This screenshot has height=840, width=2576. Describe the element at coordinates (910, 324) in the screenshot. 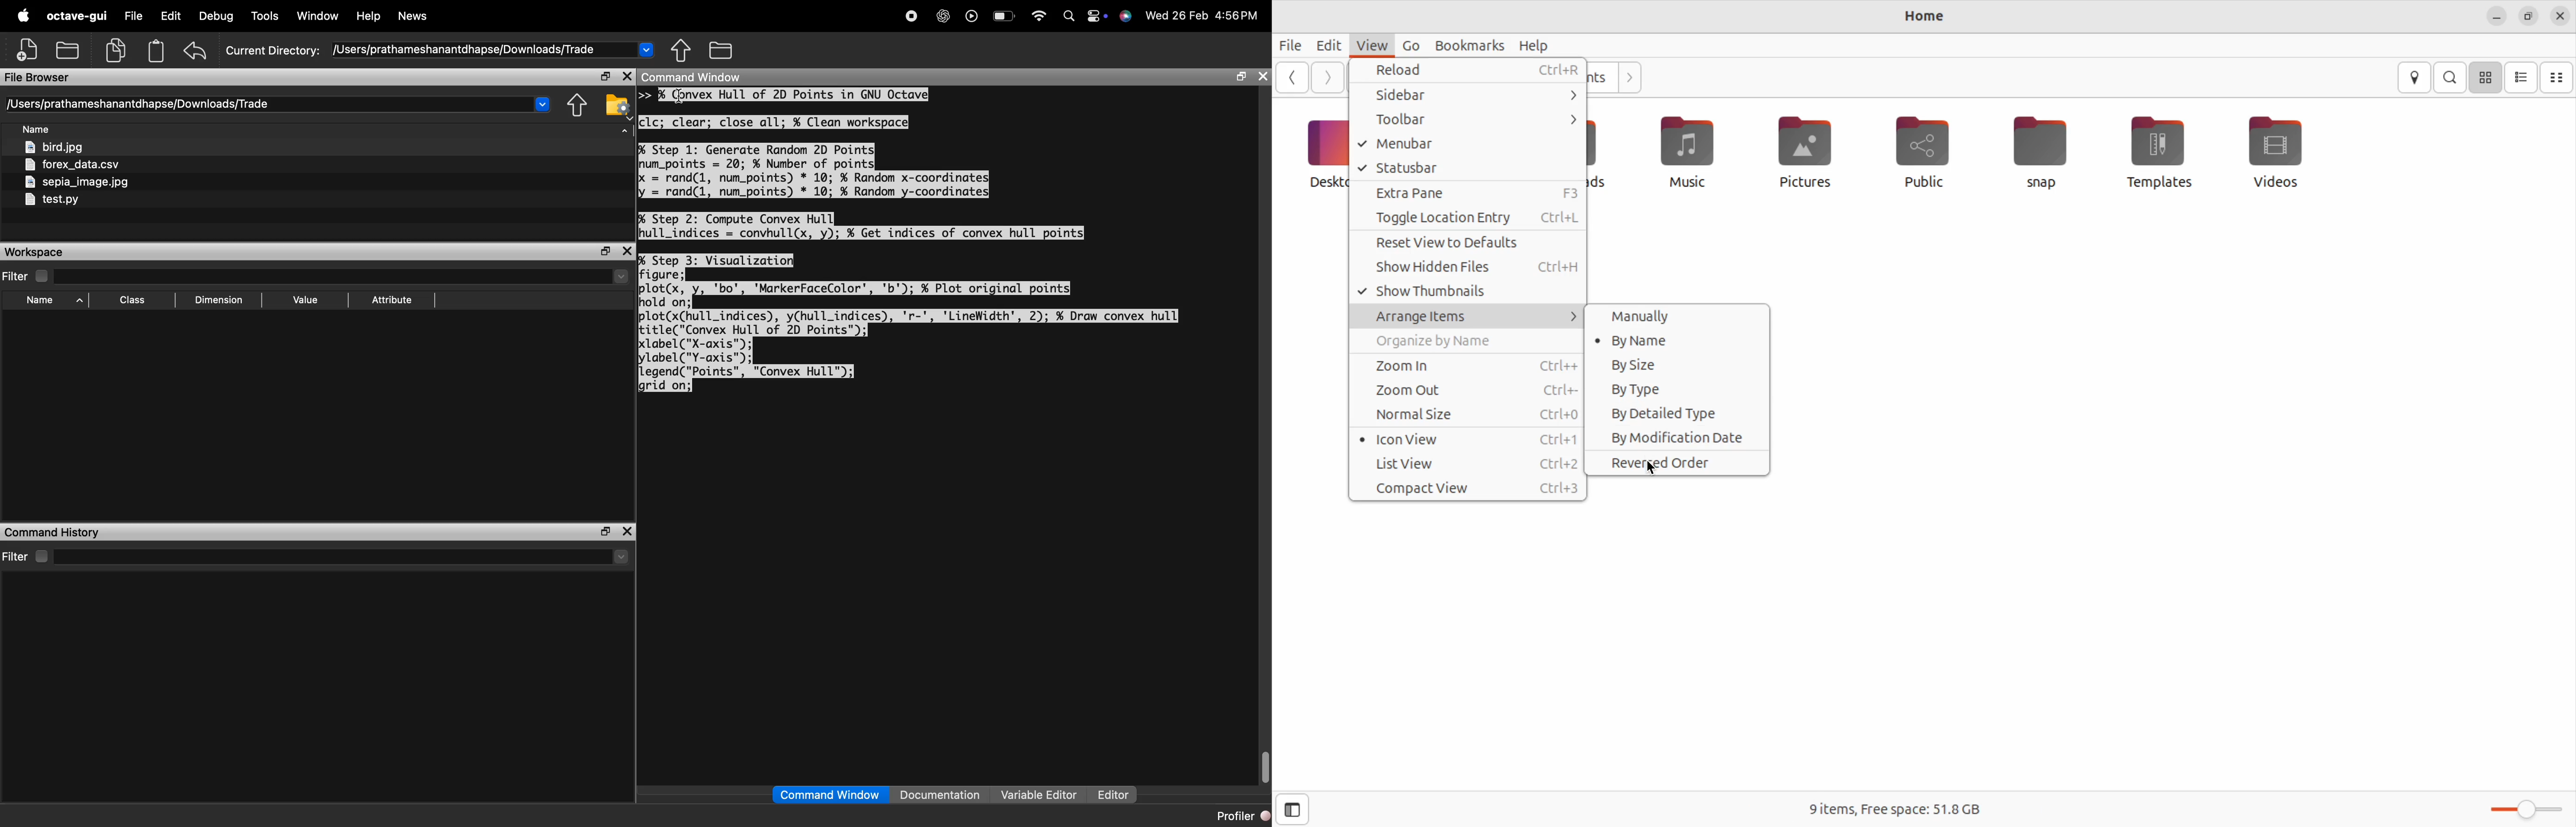

I see `% Step 3: Visualizatio

figure;

plot(x, 'bo', 'MarkerFaceColor', 'b'); % Plot original points

hold on;

plot(xChull_indices), yChull_indices), 'r-', 'LineWidth', 2); %¥ Draw convex hull
title("Convex Hull of 2D Points");

label ("X-axis");

lylabel("Y-axis");

Llegend("Points", "Convex Hull");

grid on;` at that location.